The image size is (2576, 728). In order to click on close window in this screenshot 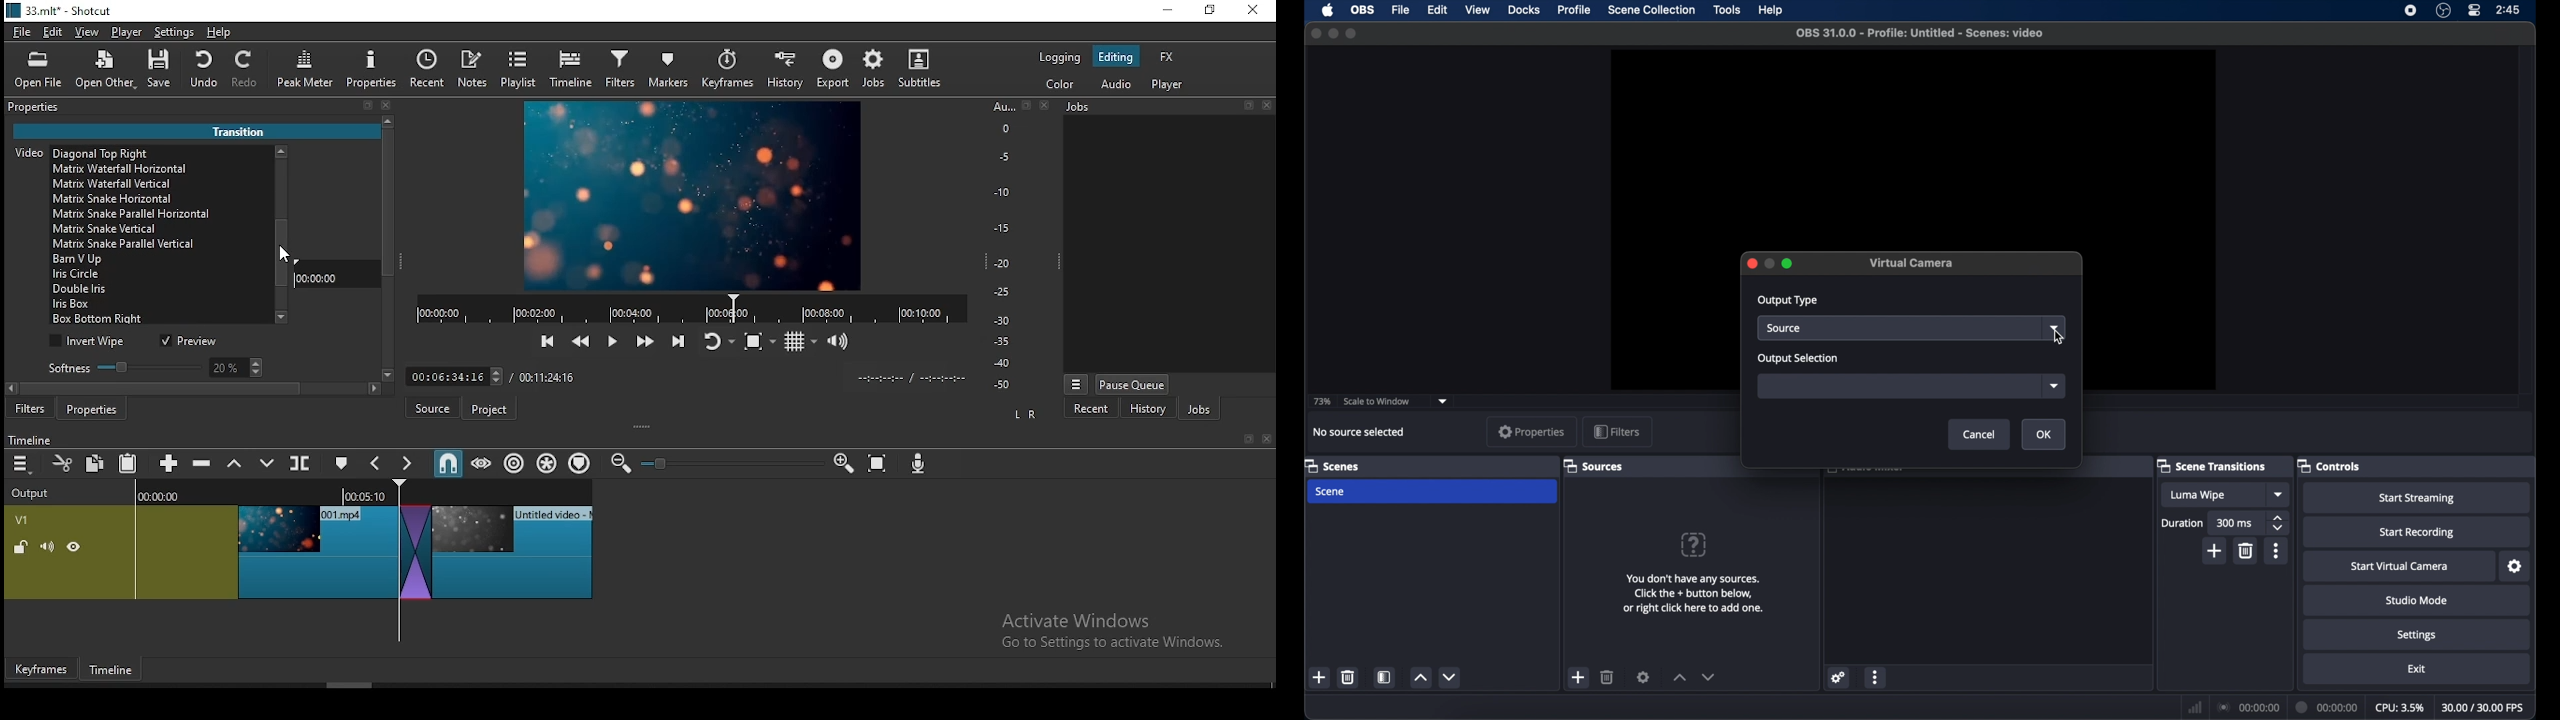, I will do `click(1252, 11)`.